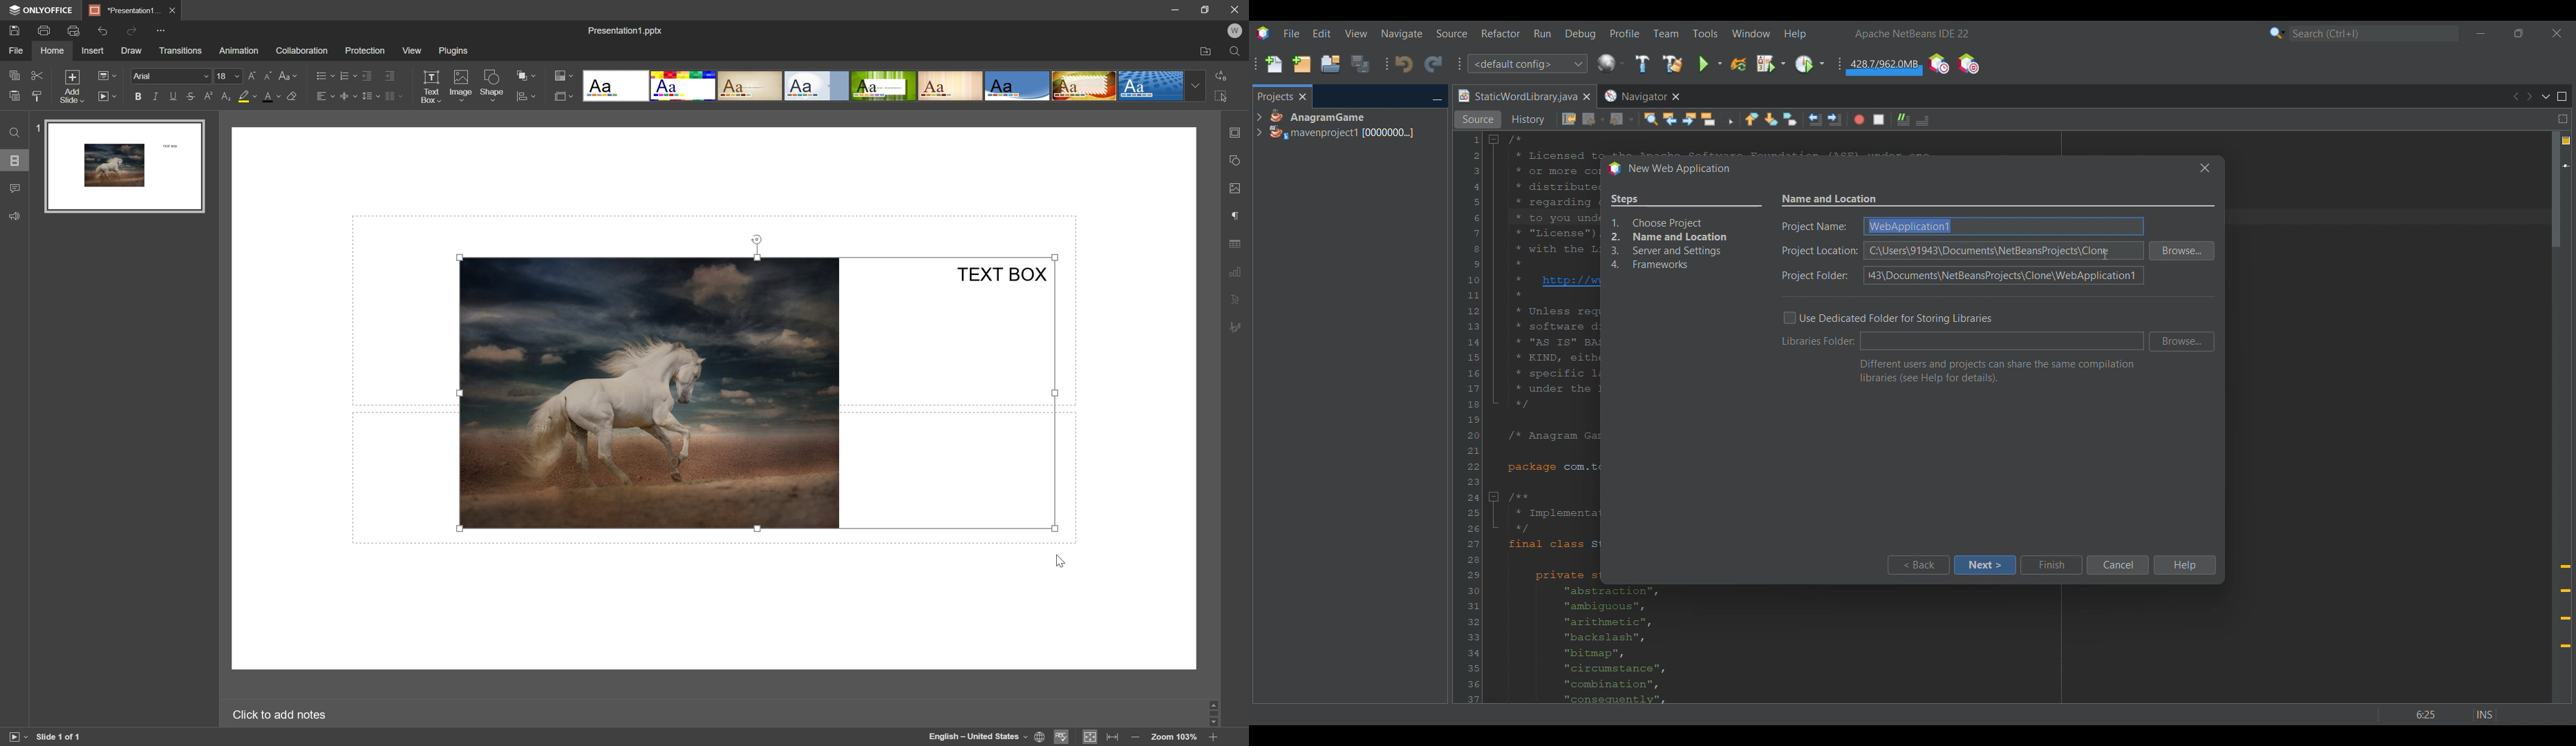 Image resolution: width=2576 pixels, height=756 pixels. Describe the element at coordinates (13, 50) in the screenshot. I see `file` at that location.